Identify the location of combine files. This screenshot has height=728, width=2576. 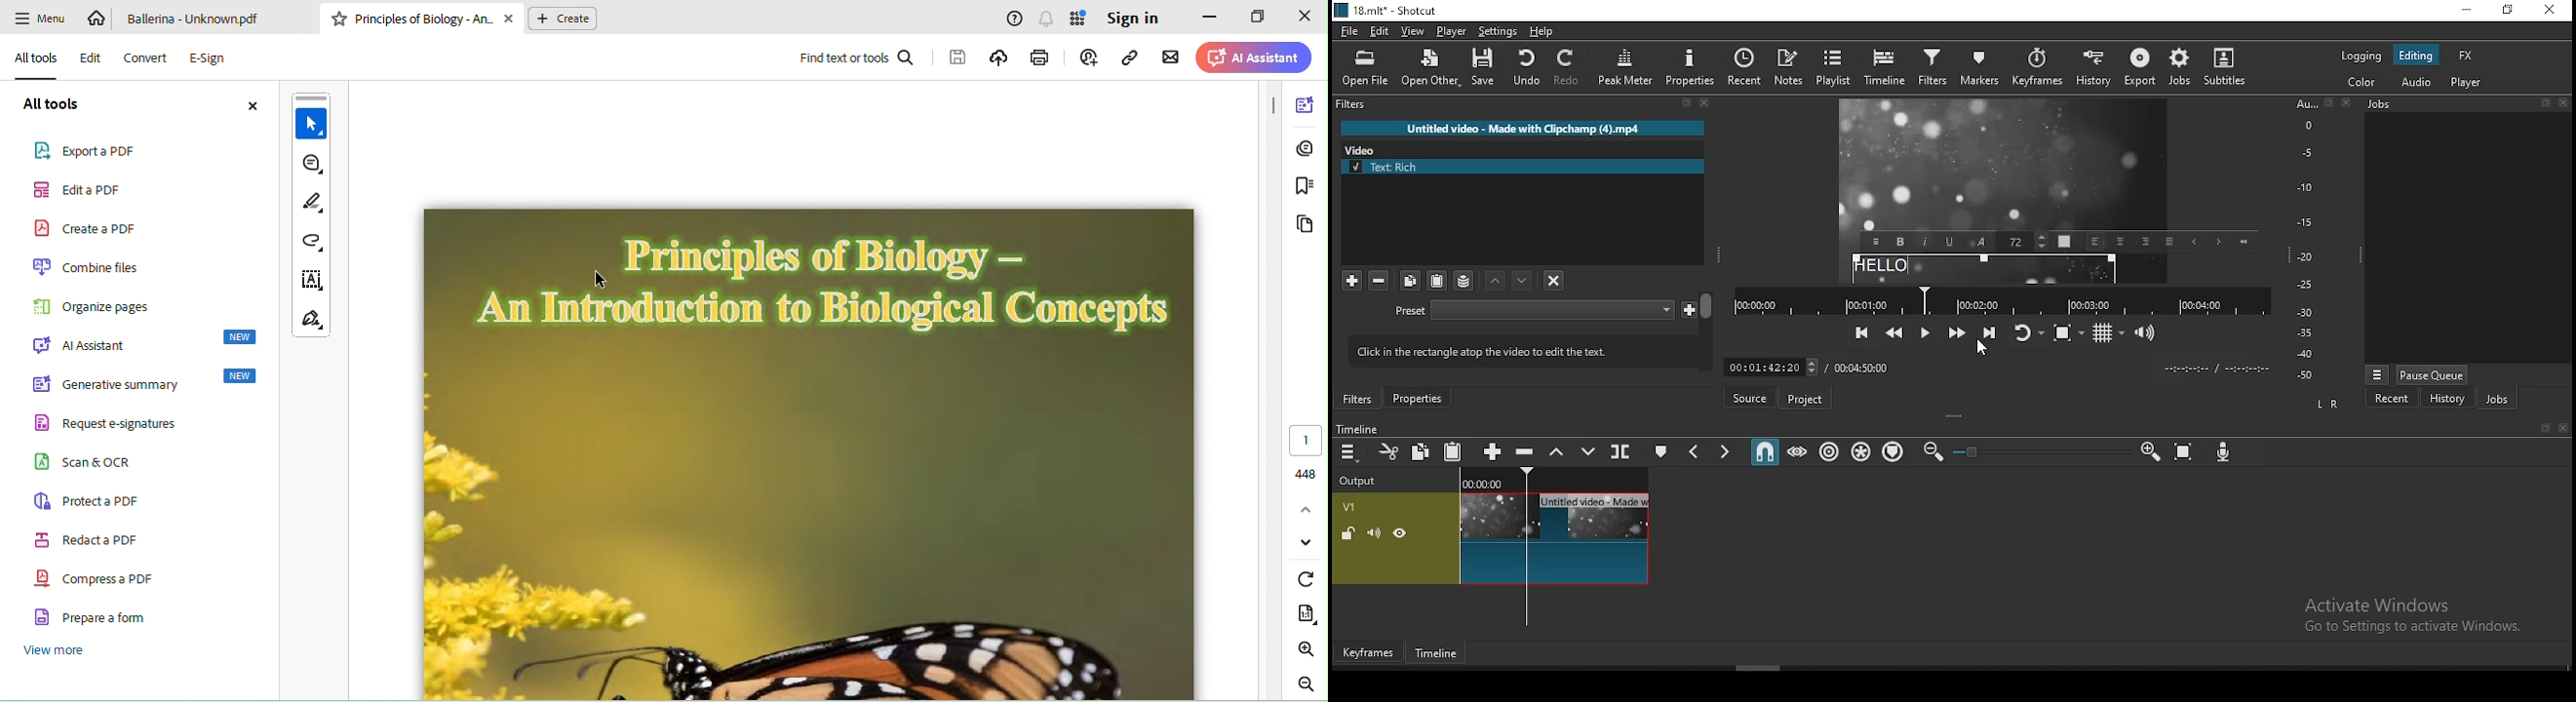
(91, 267).